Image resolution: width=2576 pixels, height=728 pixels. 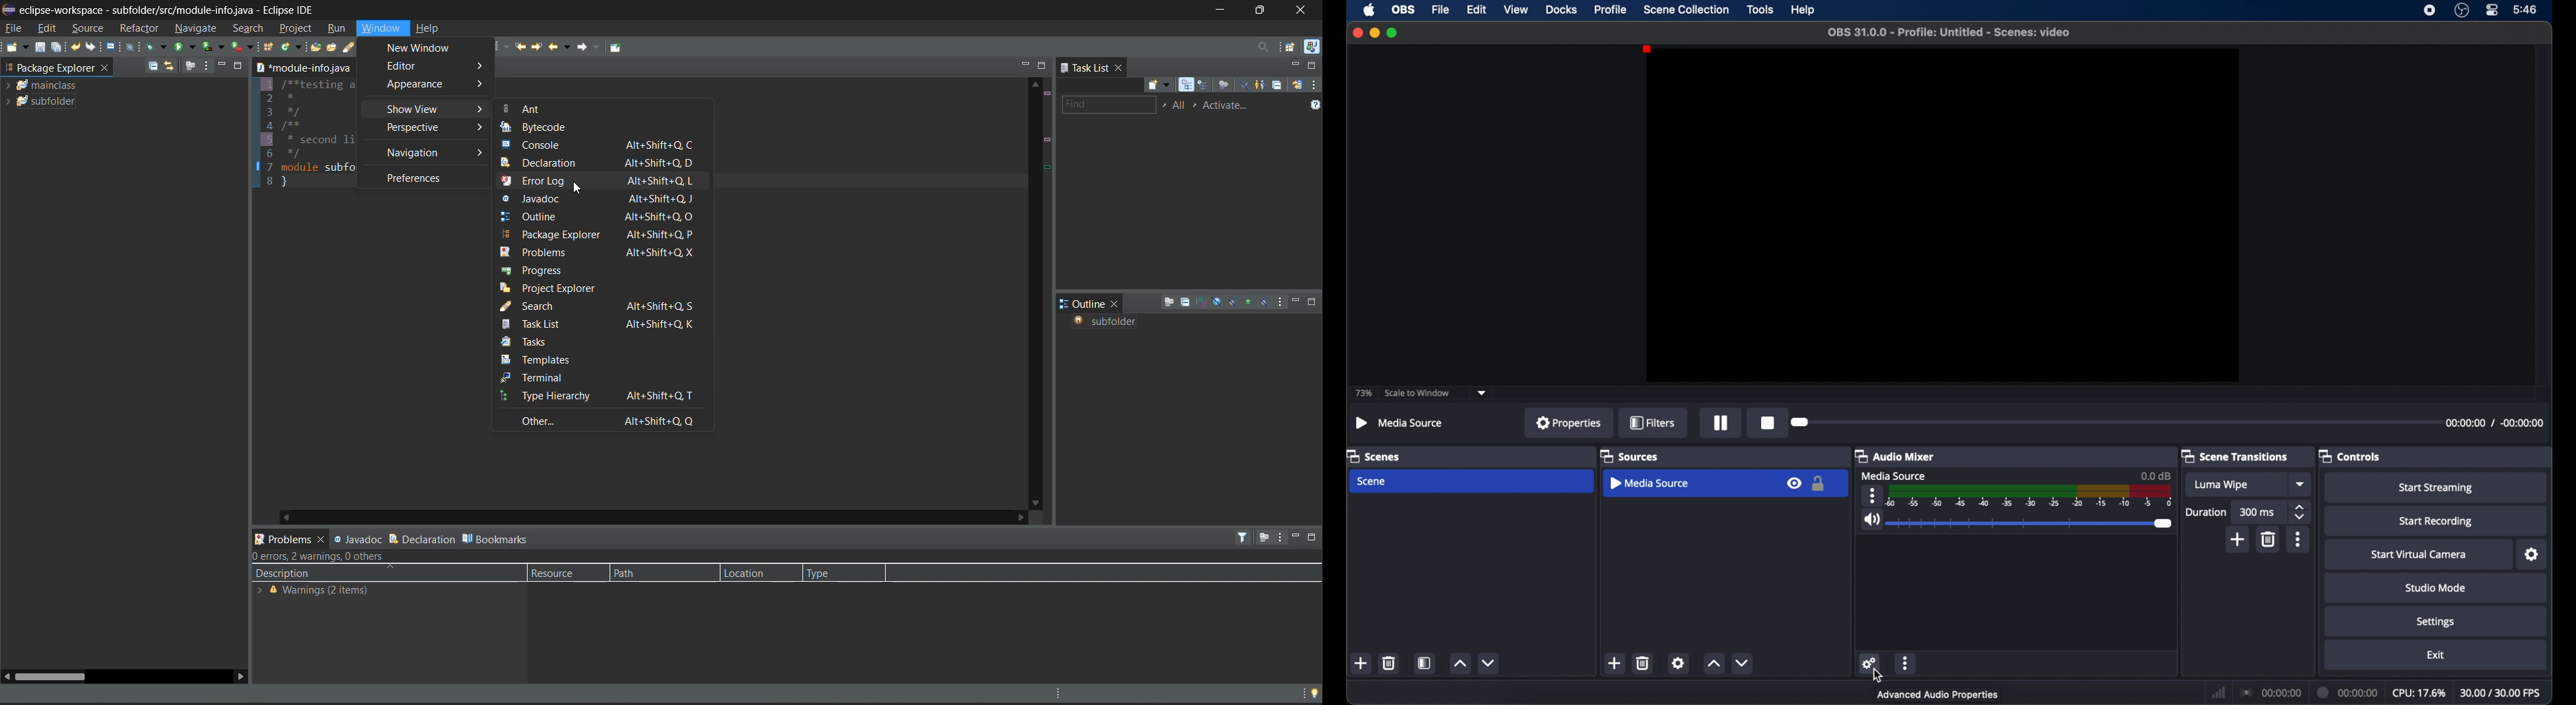 I want to click on save, so click(x=41, y=48).